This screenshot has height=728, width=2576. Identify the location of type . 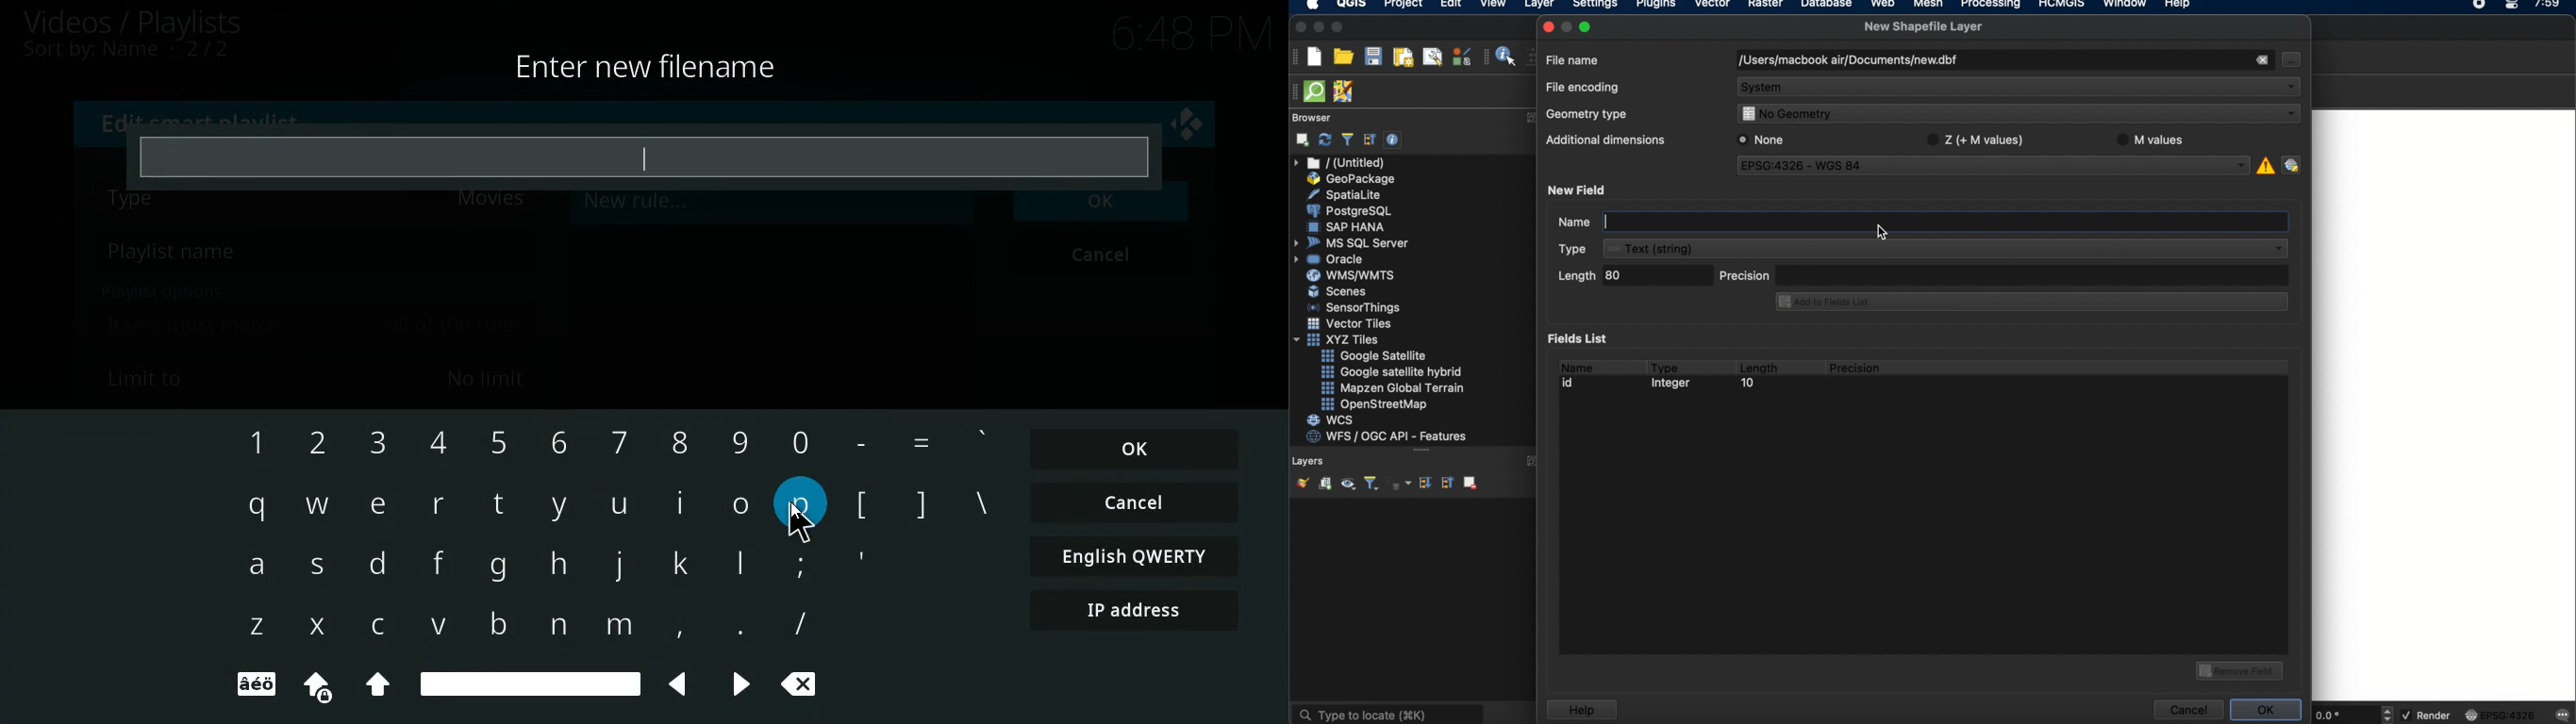
(320, 208).